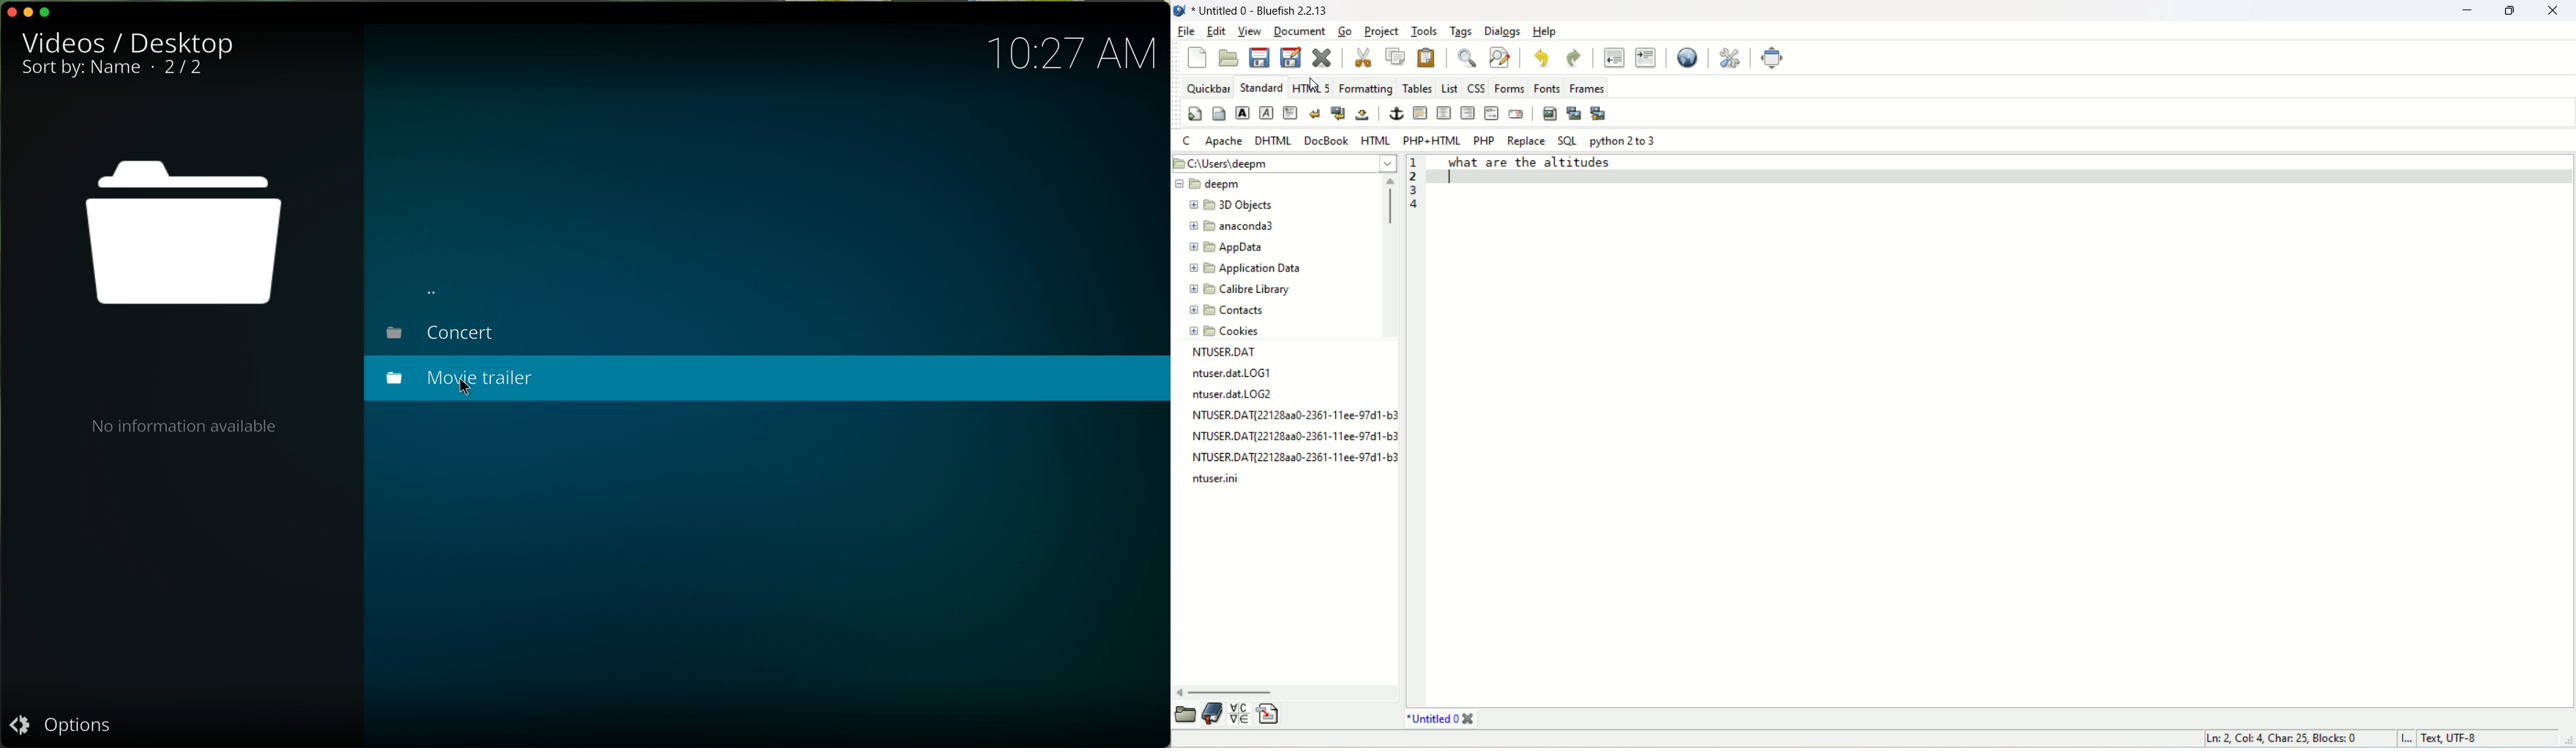 This screenshot has height=756, width=2576. What do you see at coordinates (436, 288) in the screenshot?
I see `..` at bounding box center [436, 288].